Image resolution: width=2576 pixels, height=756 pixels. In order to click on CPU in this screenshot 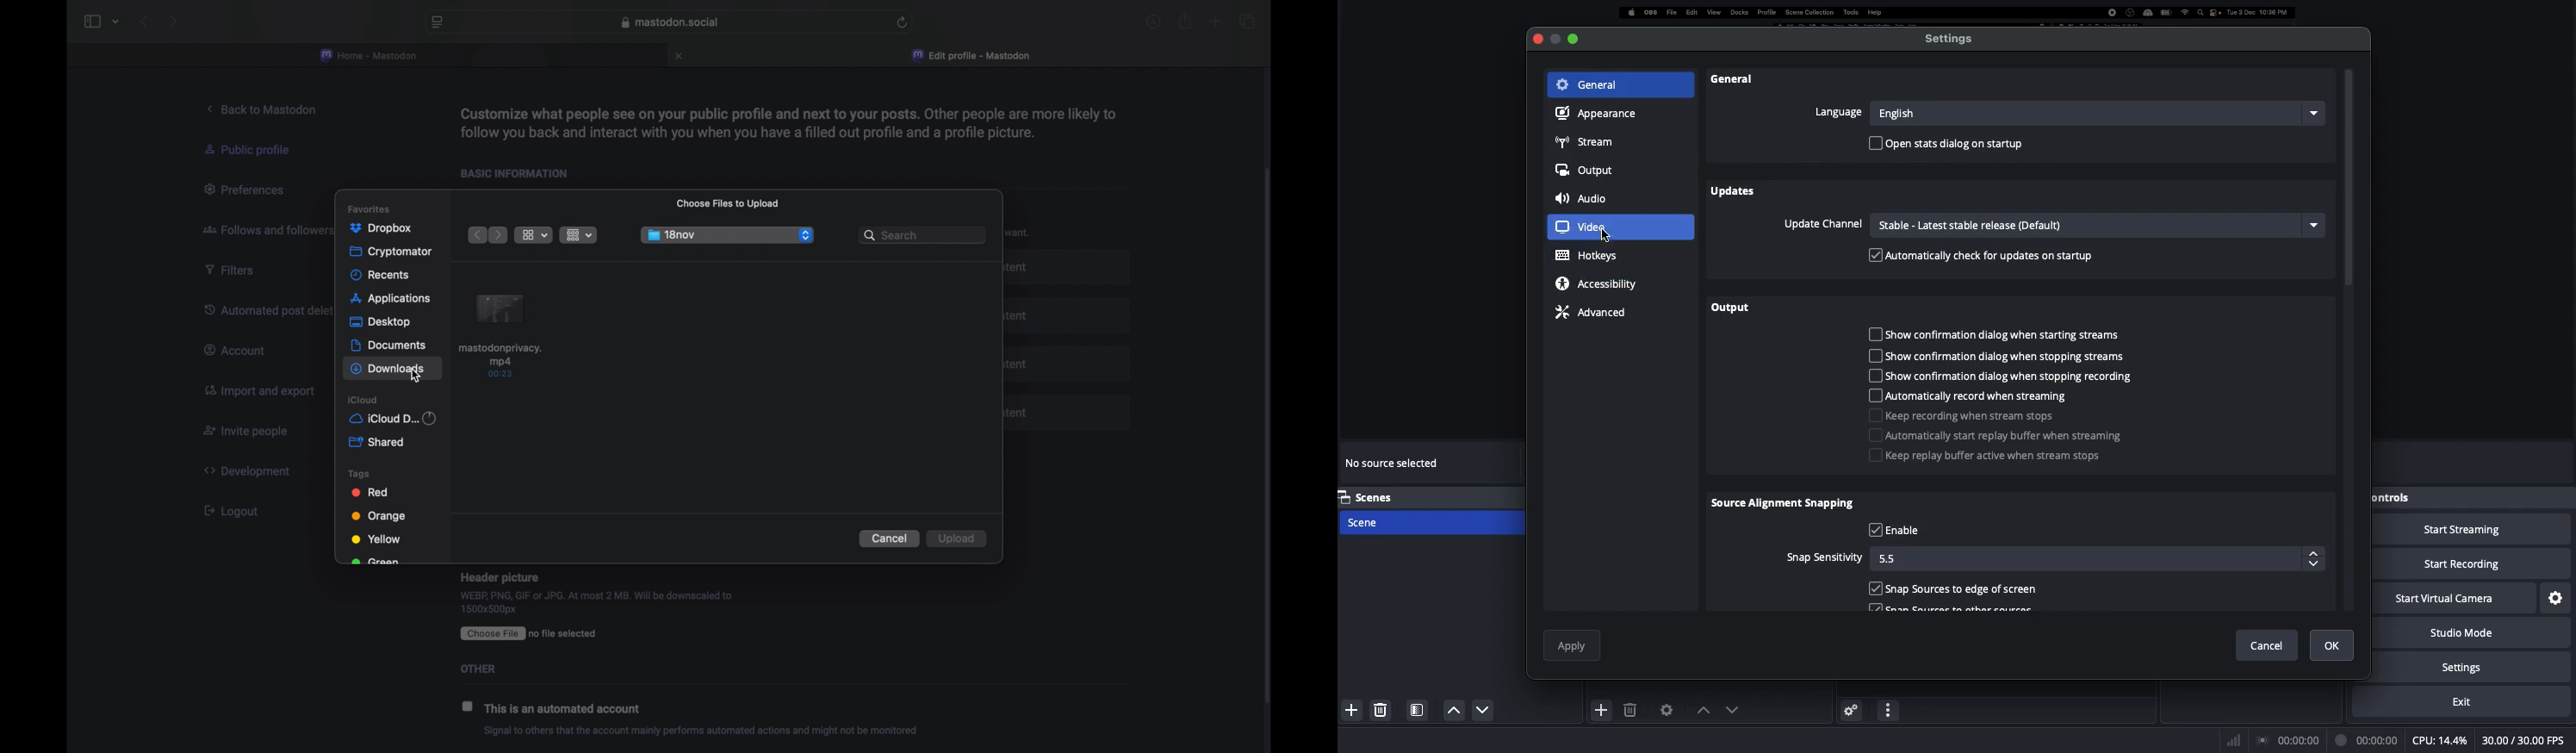, I will do `click(2439, 741)`.